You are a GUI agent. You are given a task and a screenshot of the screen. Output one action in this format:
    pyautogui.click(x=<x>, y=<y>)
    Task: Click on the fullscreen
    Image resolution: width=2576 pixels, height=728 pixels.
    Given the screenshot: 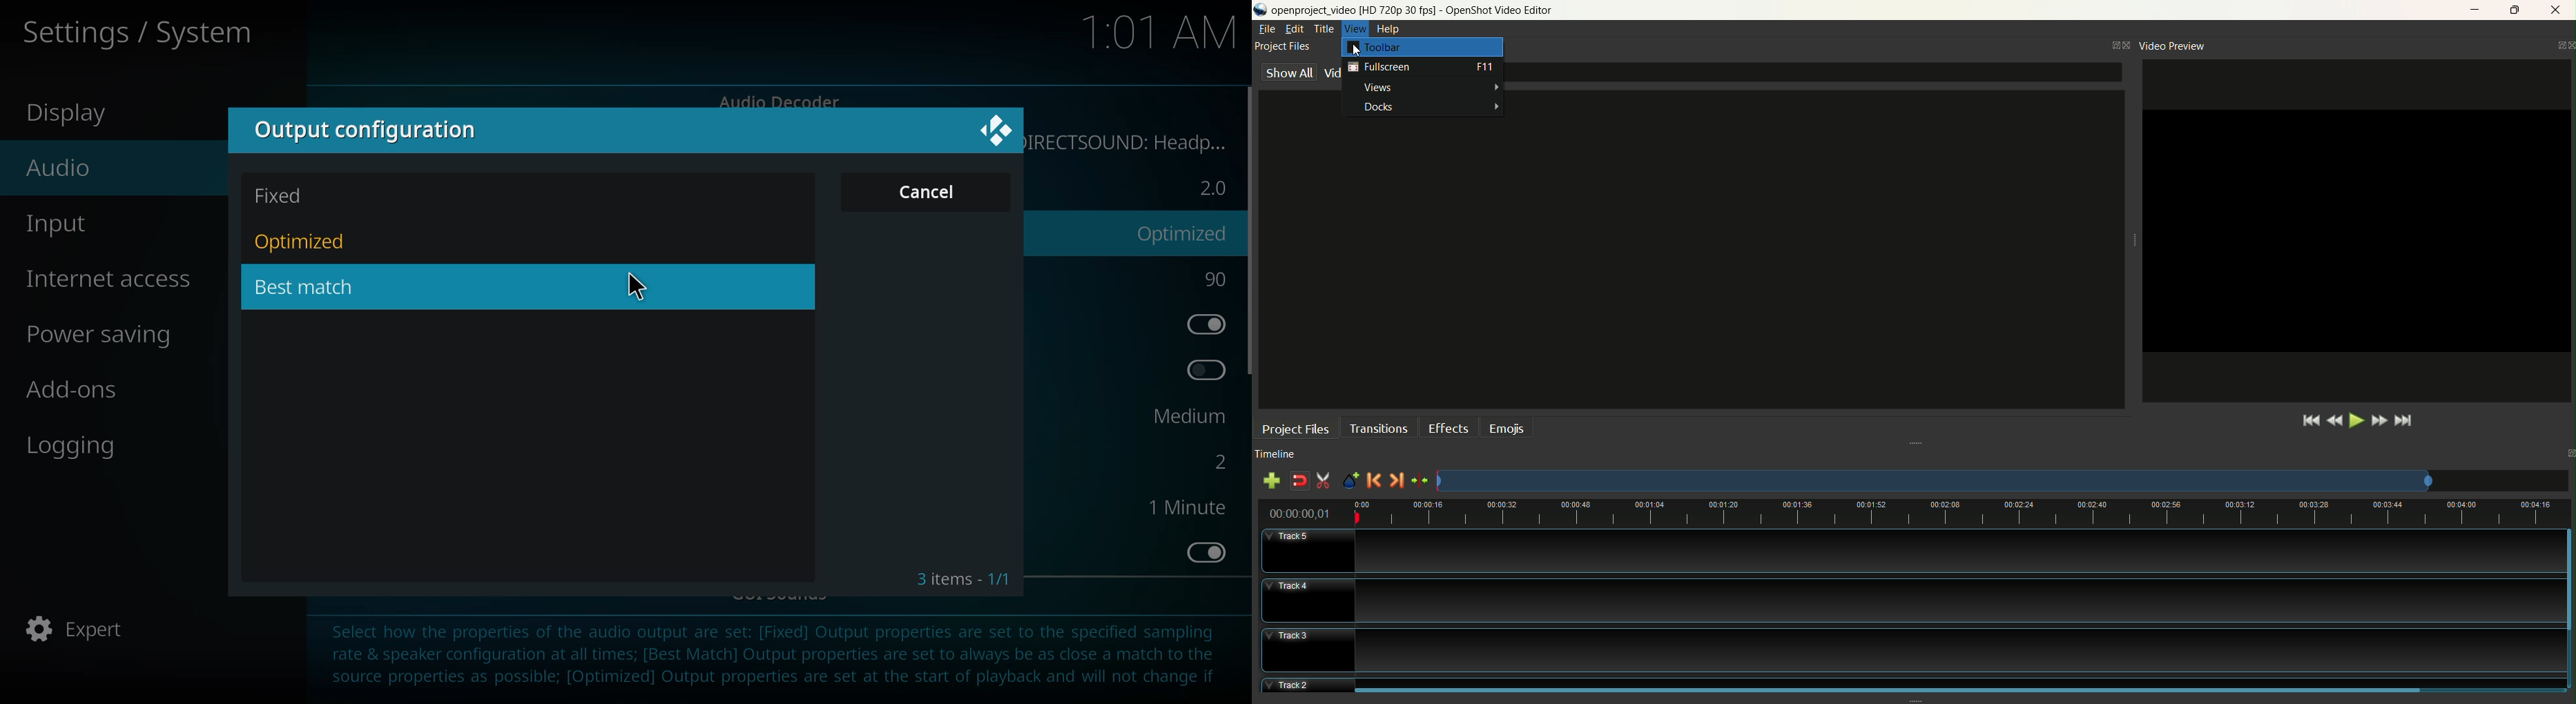 What is the action you would take?
    pyautogui.click(x=1422, y=70)
    